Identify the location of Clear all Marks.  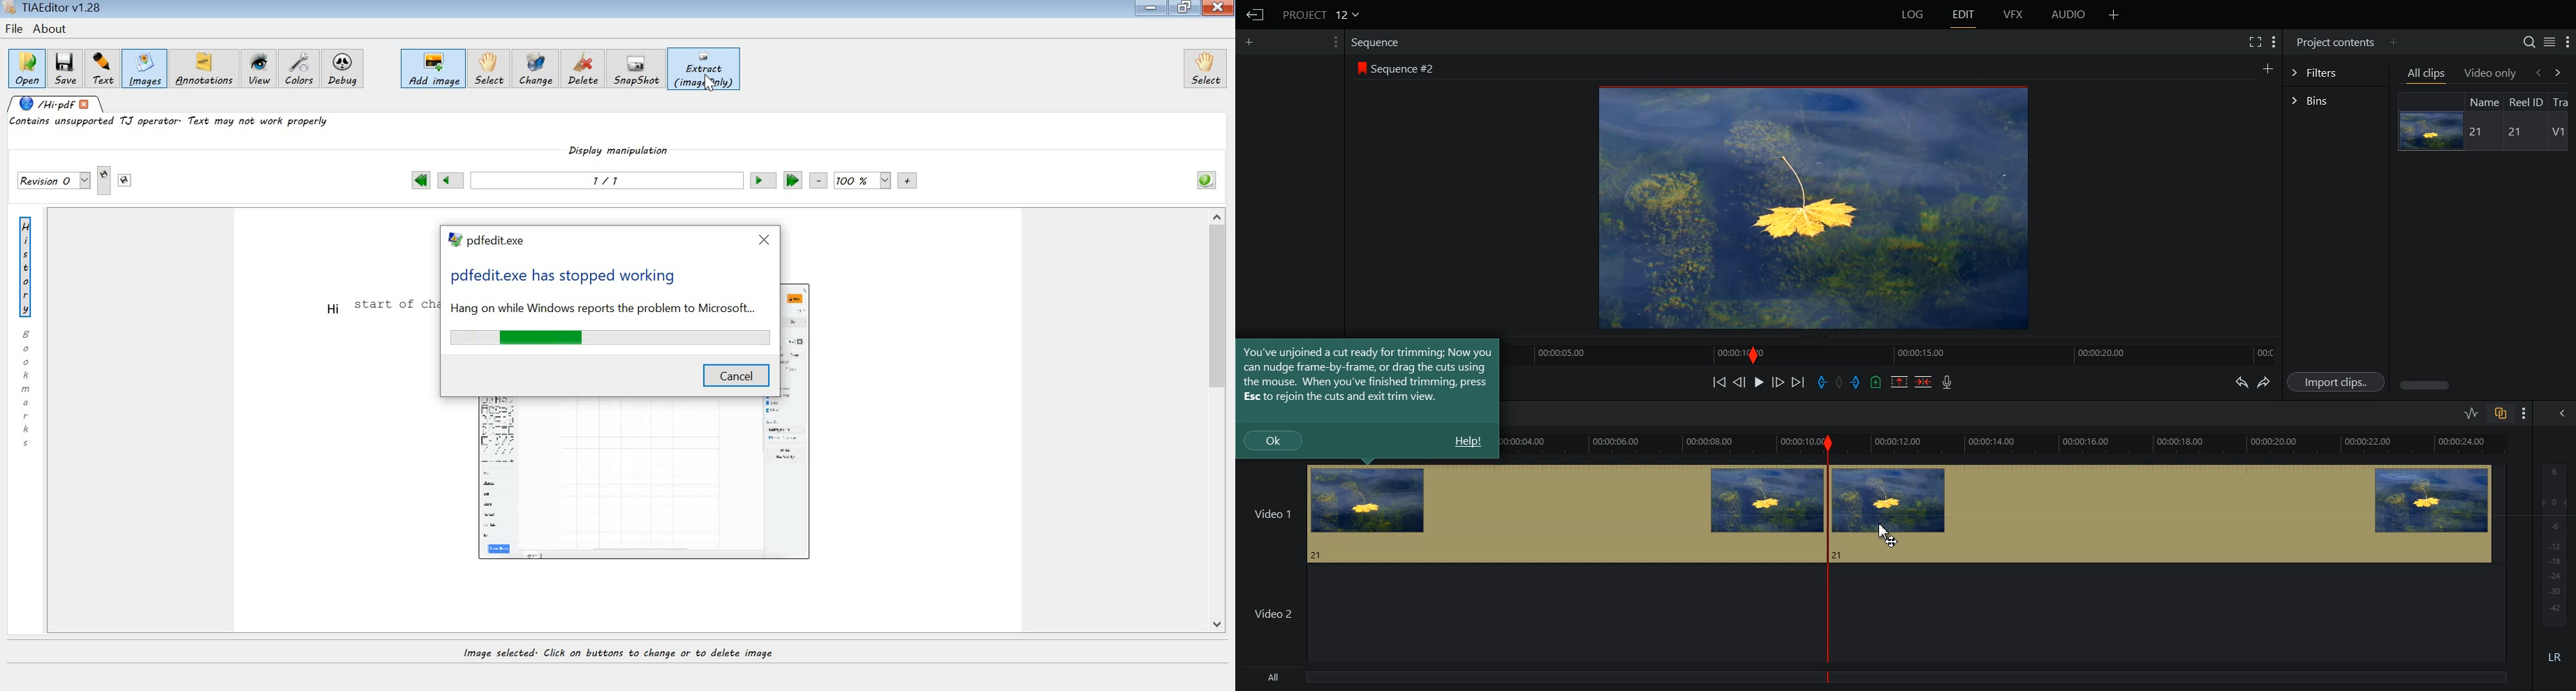
(1839, 381).